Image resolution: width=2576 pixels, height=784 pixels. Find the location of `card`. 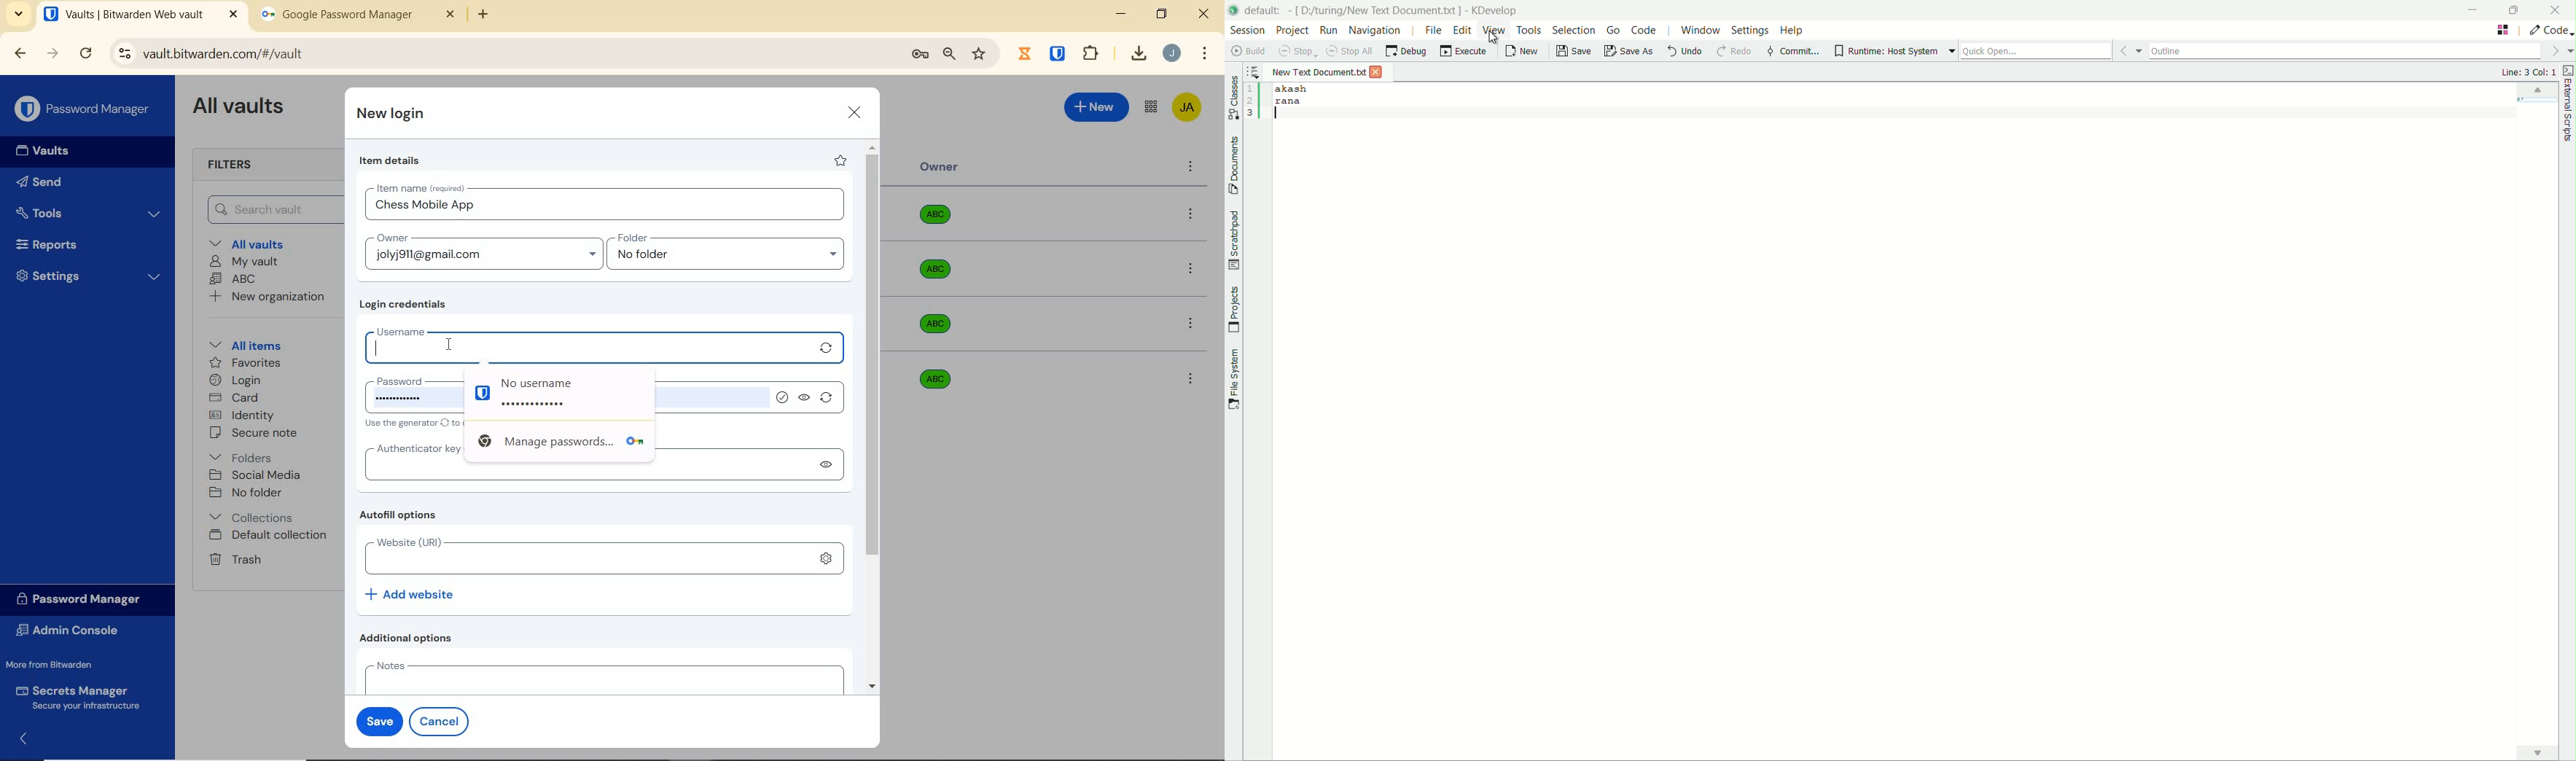

card is located at coordinates (233, 399).